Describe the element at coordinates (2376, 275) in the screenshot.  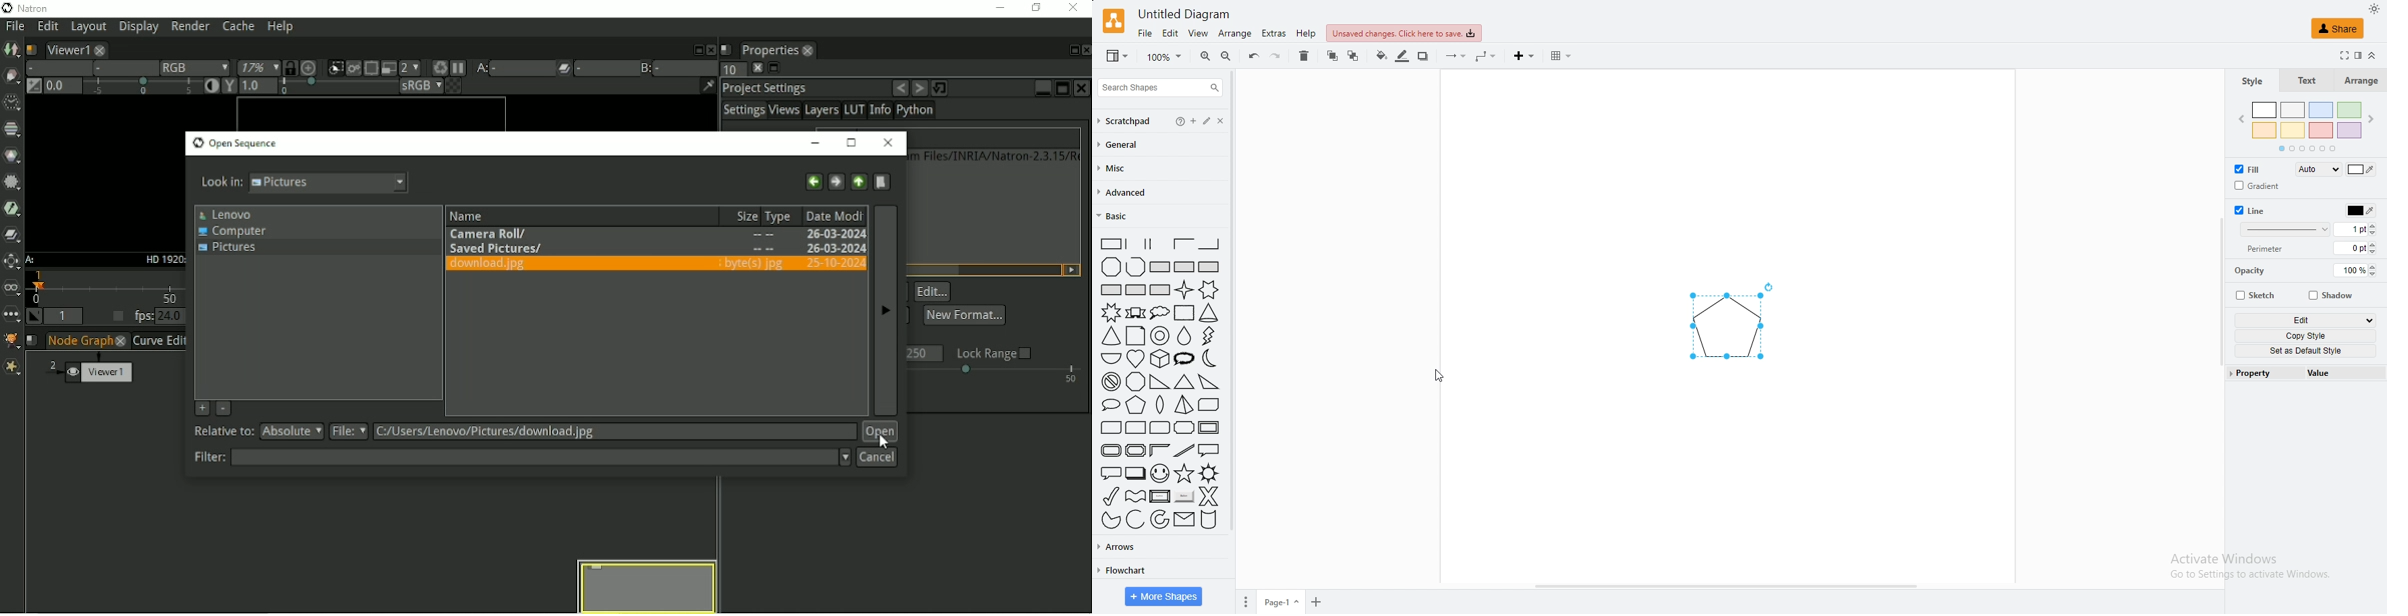
I see `decrease opacity` at that location.